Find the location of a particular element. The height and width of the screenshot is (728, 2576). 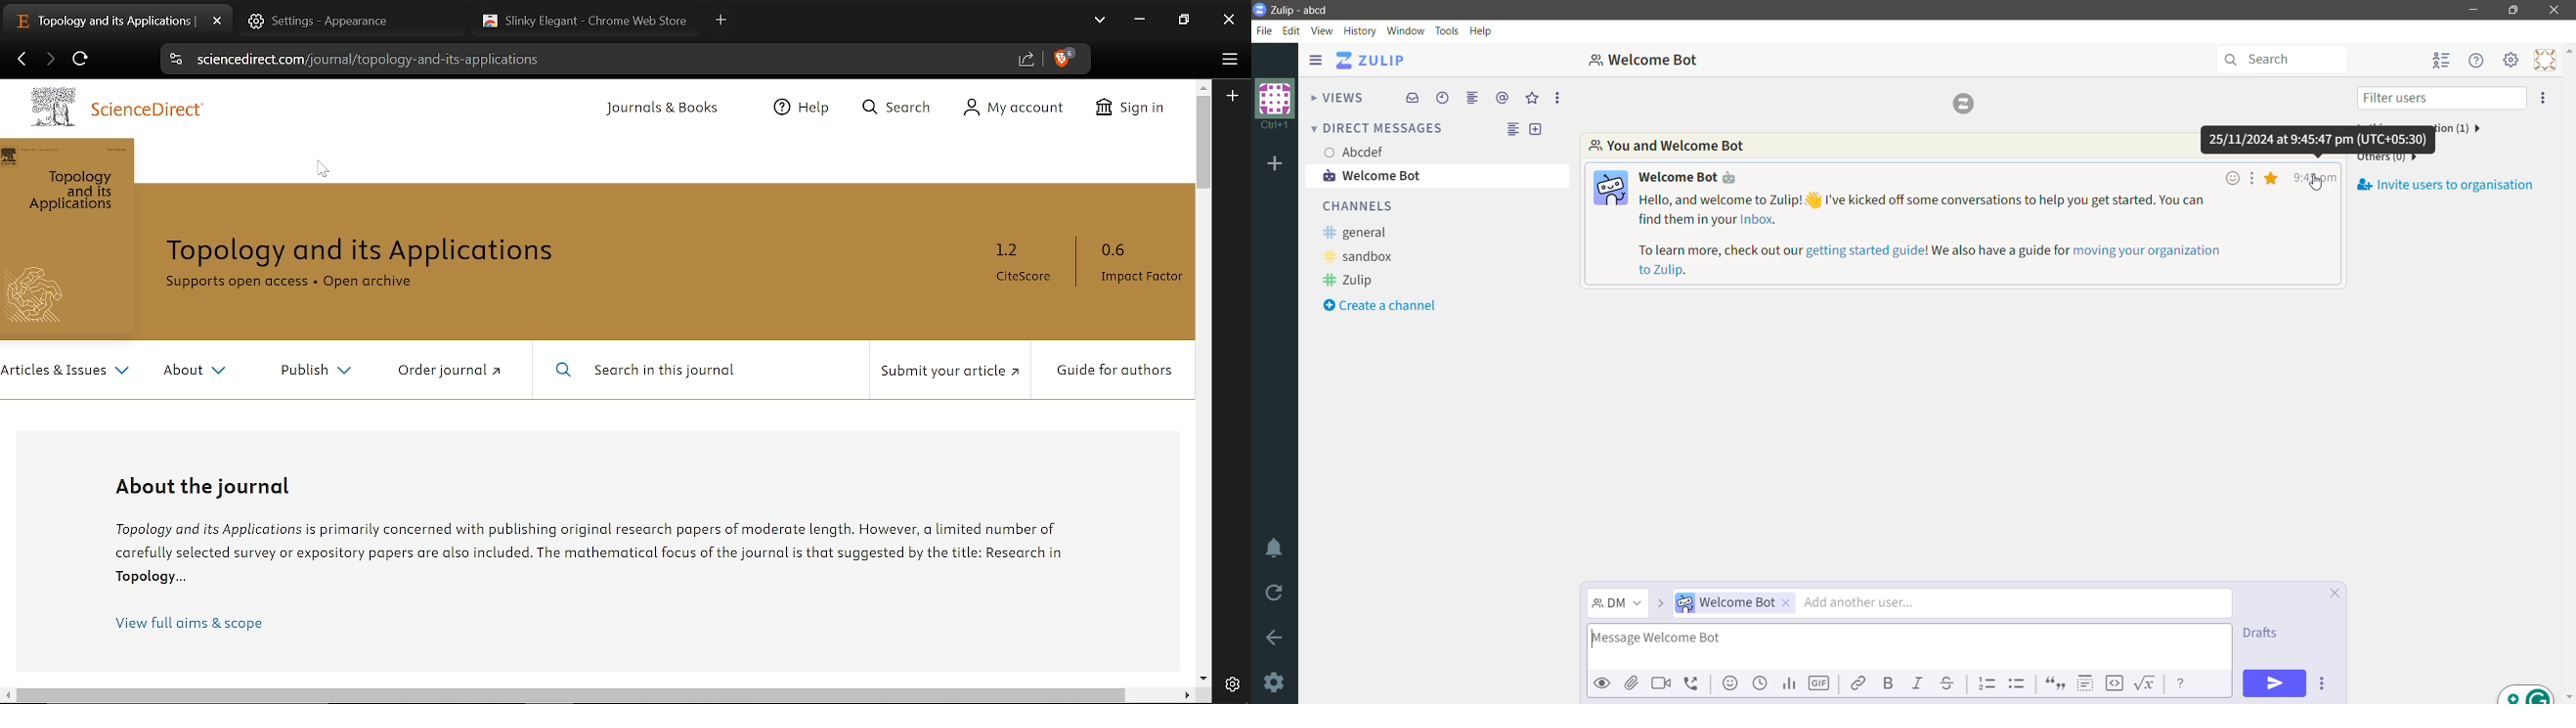

Search tabs is located at coordinates (1100, 22).